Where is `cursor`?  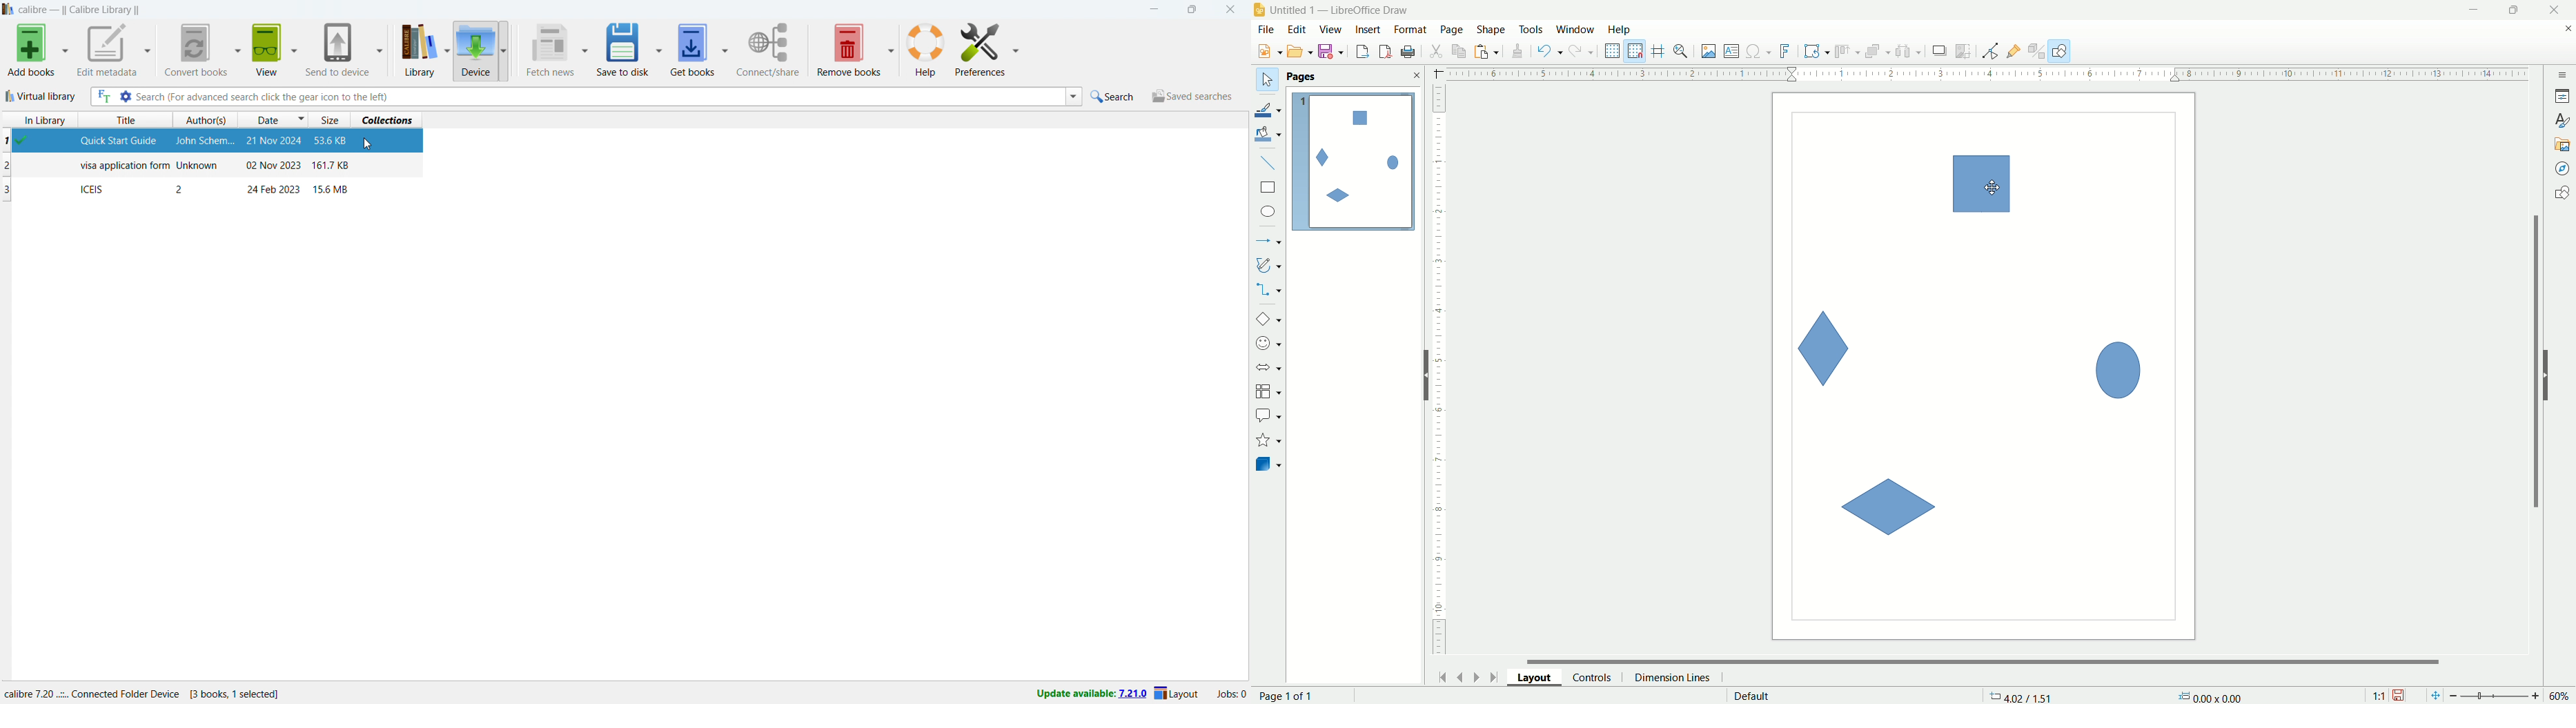 cursor is located at coordinates (1994, 188).